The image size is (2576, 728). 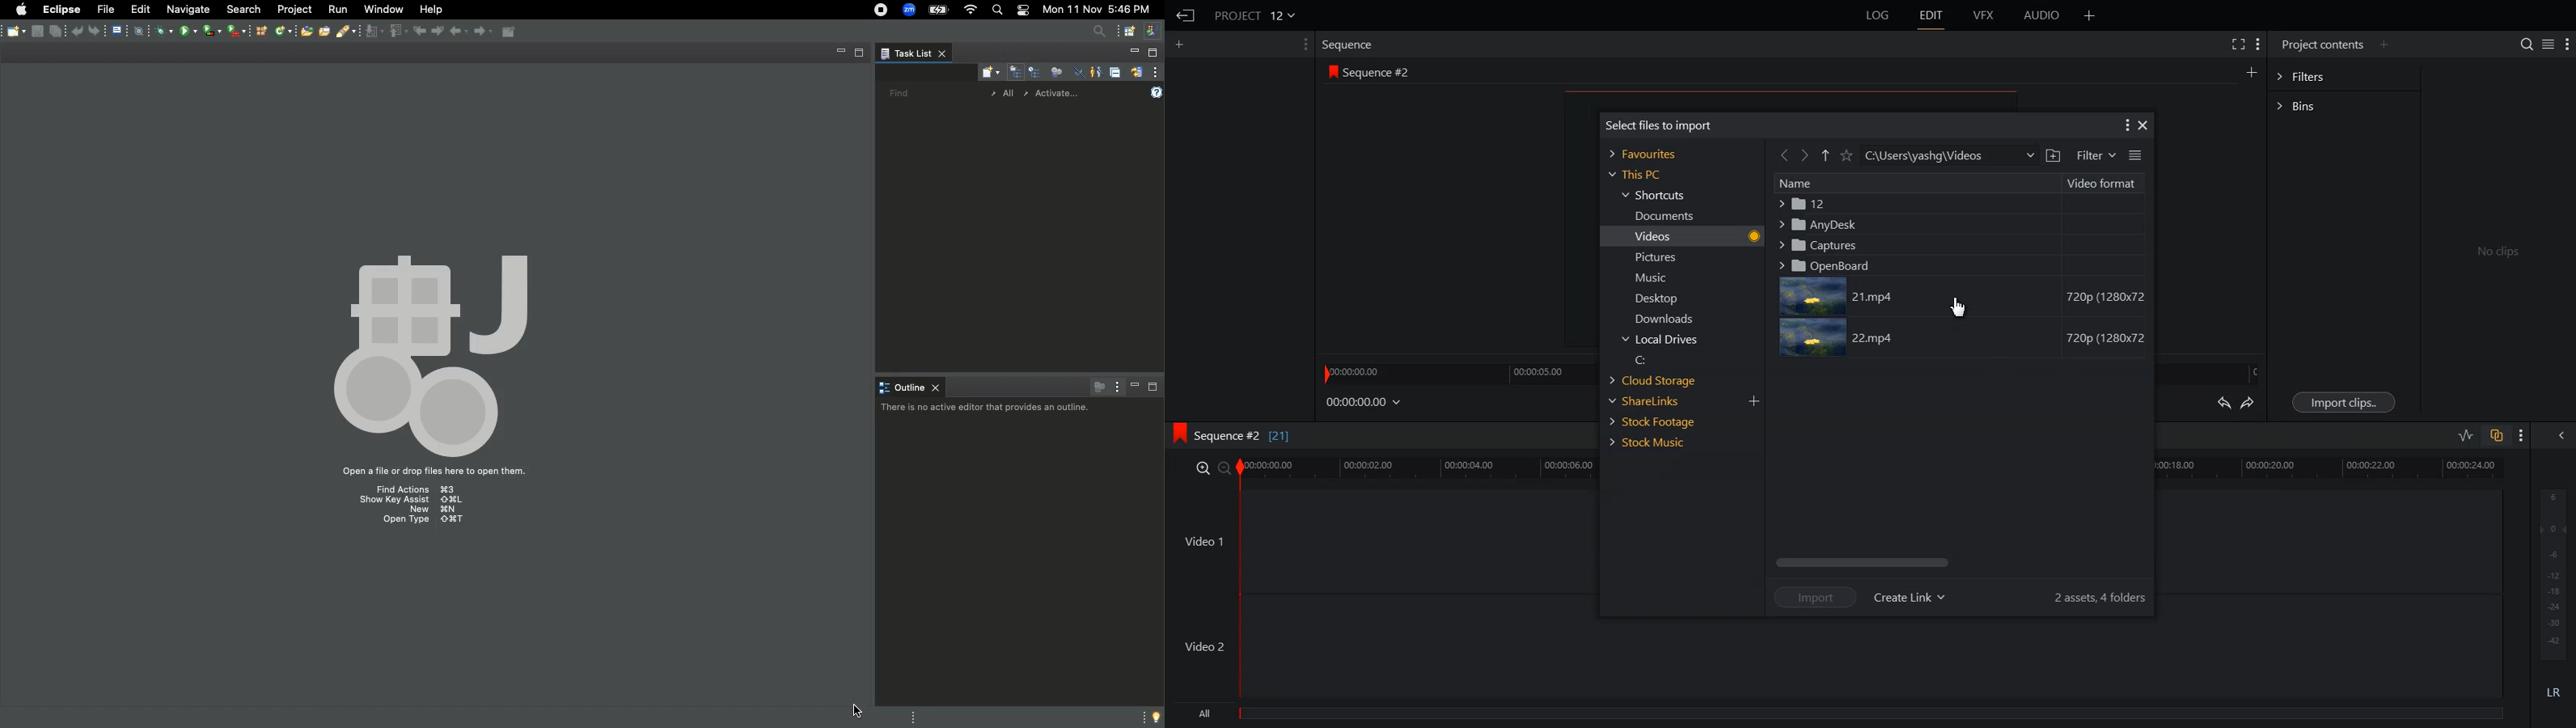 I want to click on Favorites, so click(x=1646, y=153).